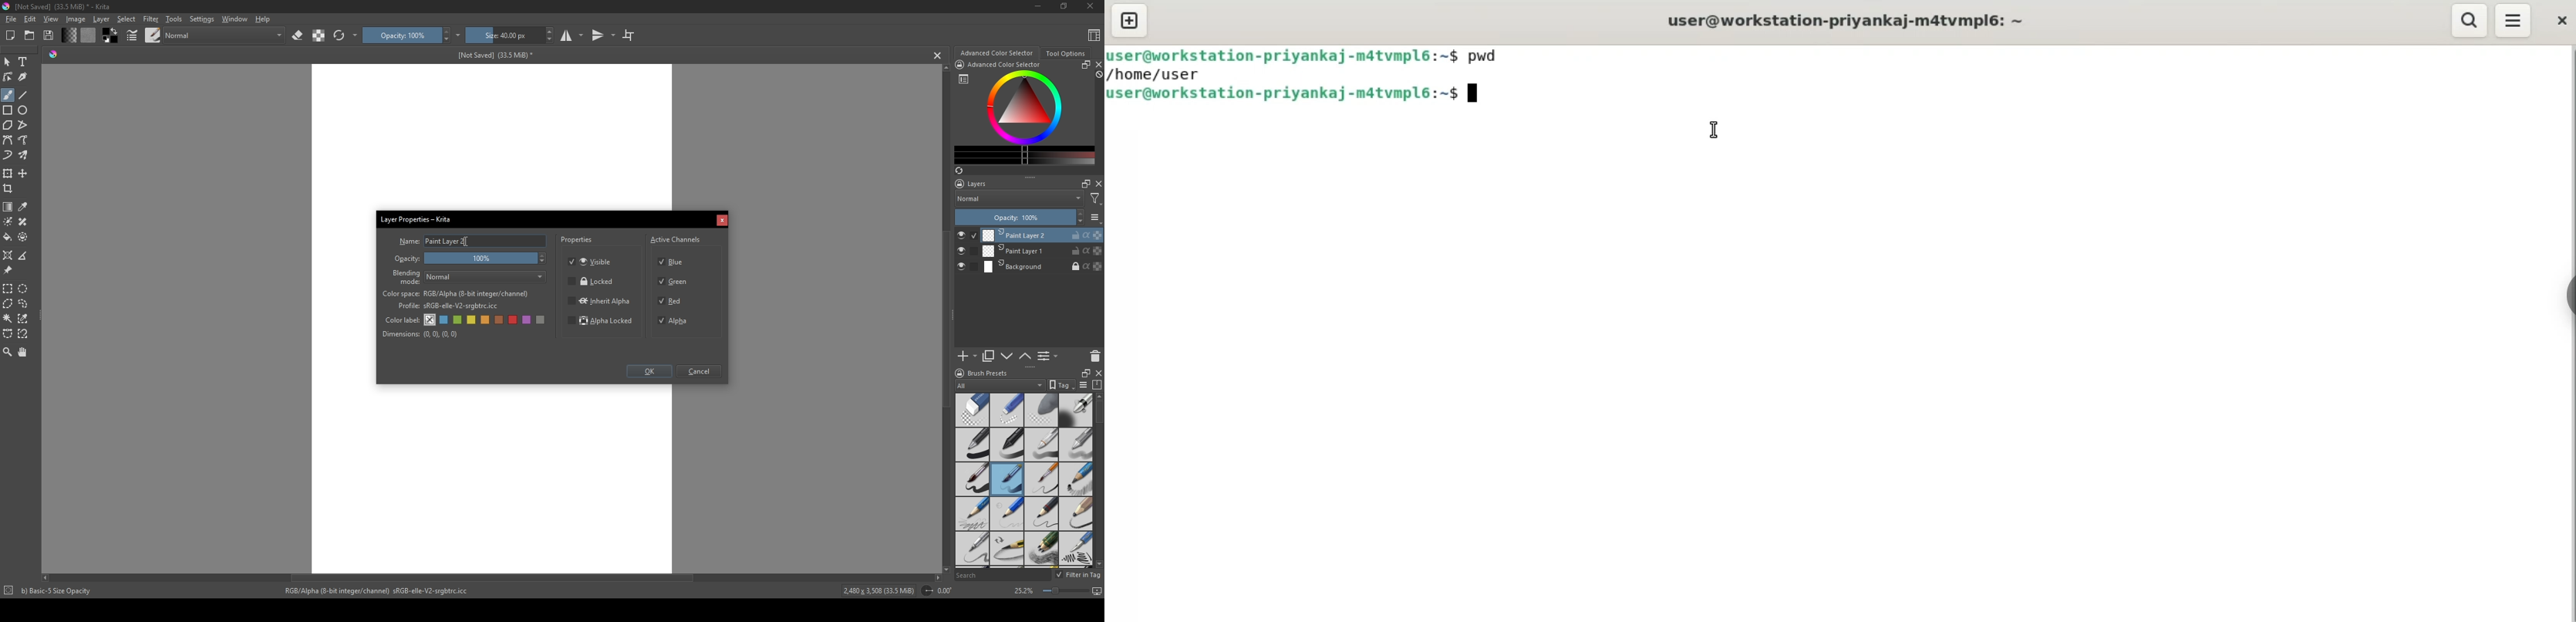 The width and height of the screenshot is (2576, 644). What do you see at coordinates (578, 241) in the screenshot?
I see `properties` at bounding box center [578, 241].